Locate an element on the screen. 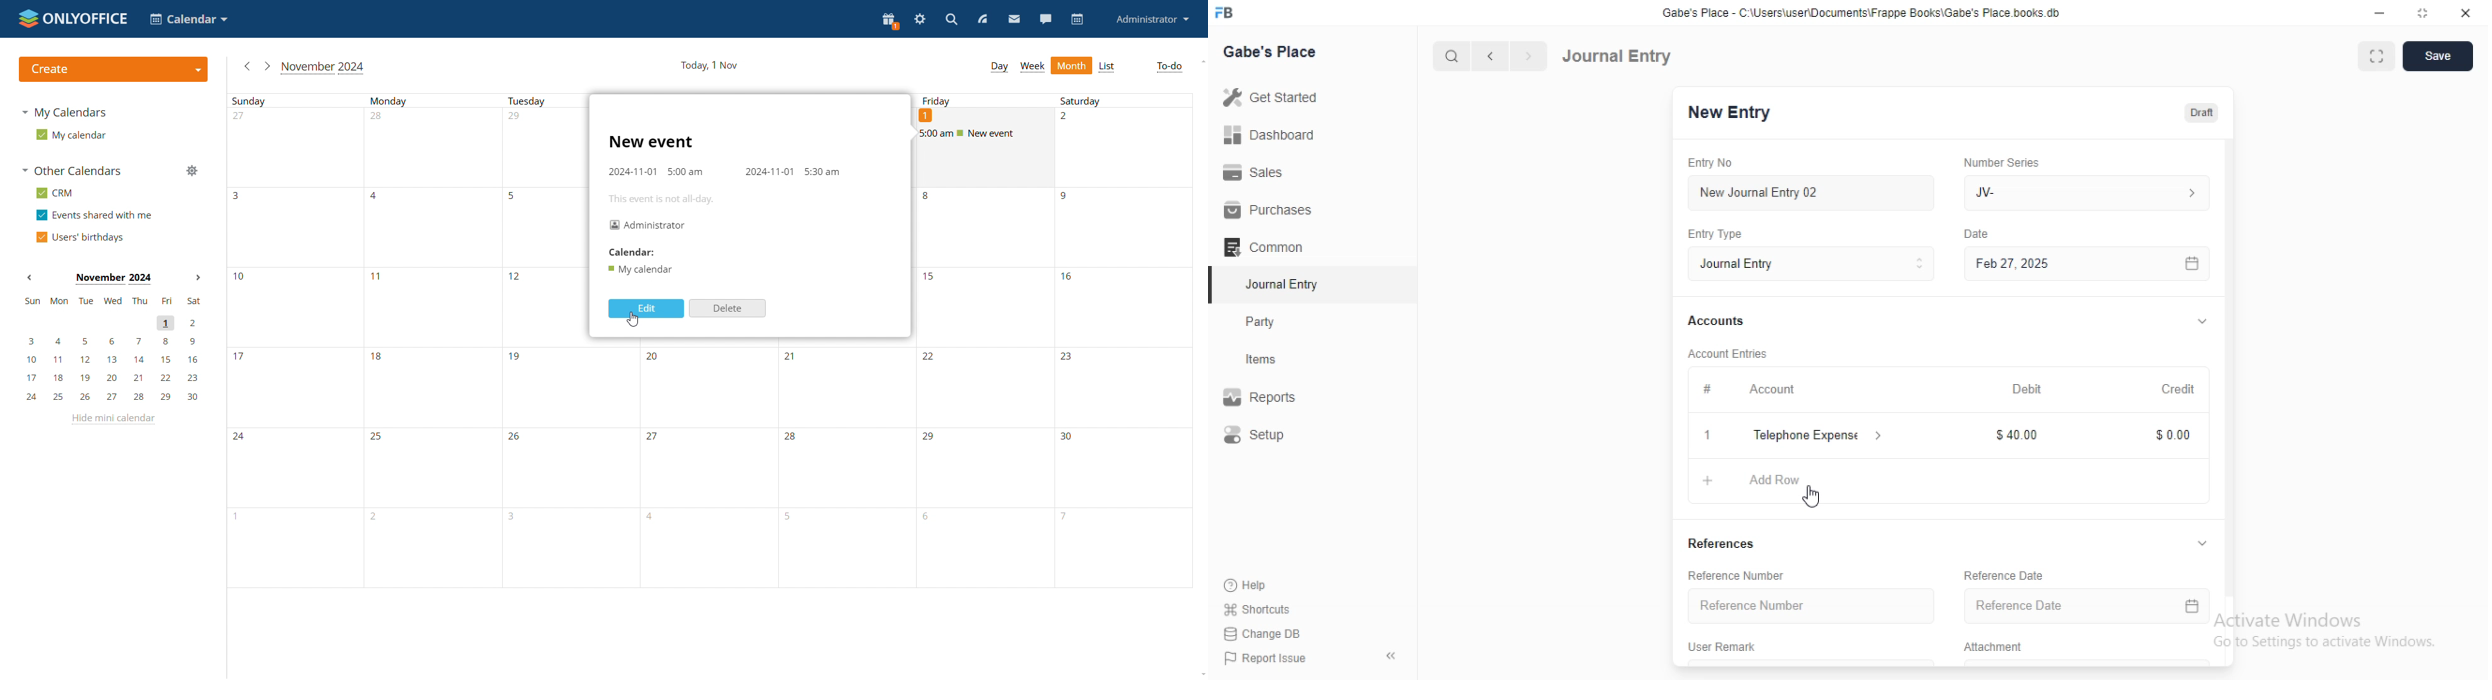 The height and width of the screenshot is (700, 2492). Fridays is located at coordinates (984, 390).